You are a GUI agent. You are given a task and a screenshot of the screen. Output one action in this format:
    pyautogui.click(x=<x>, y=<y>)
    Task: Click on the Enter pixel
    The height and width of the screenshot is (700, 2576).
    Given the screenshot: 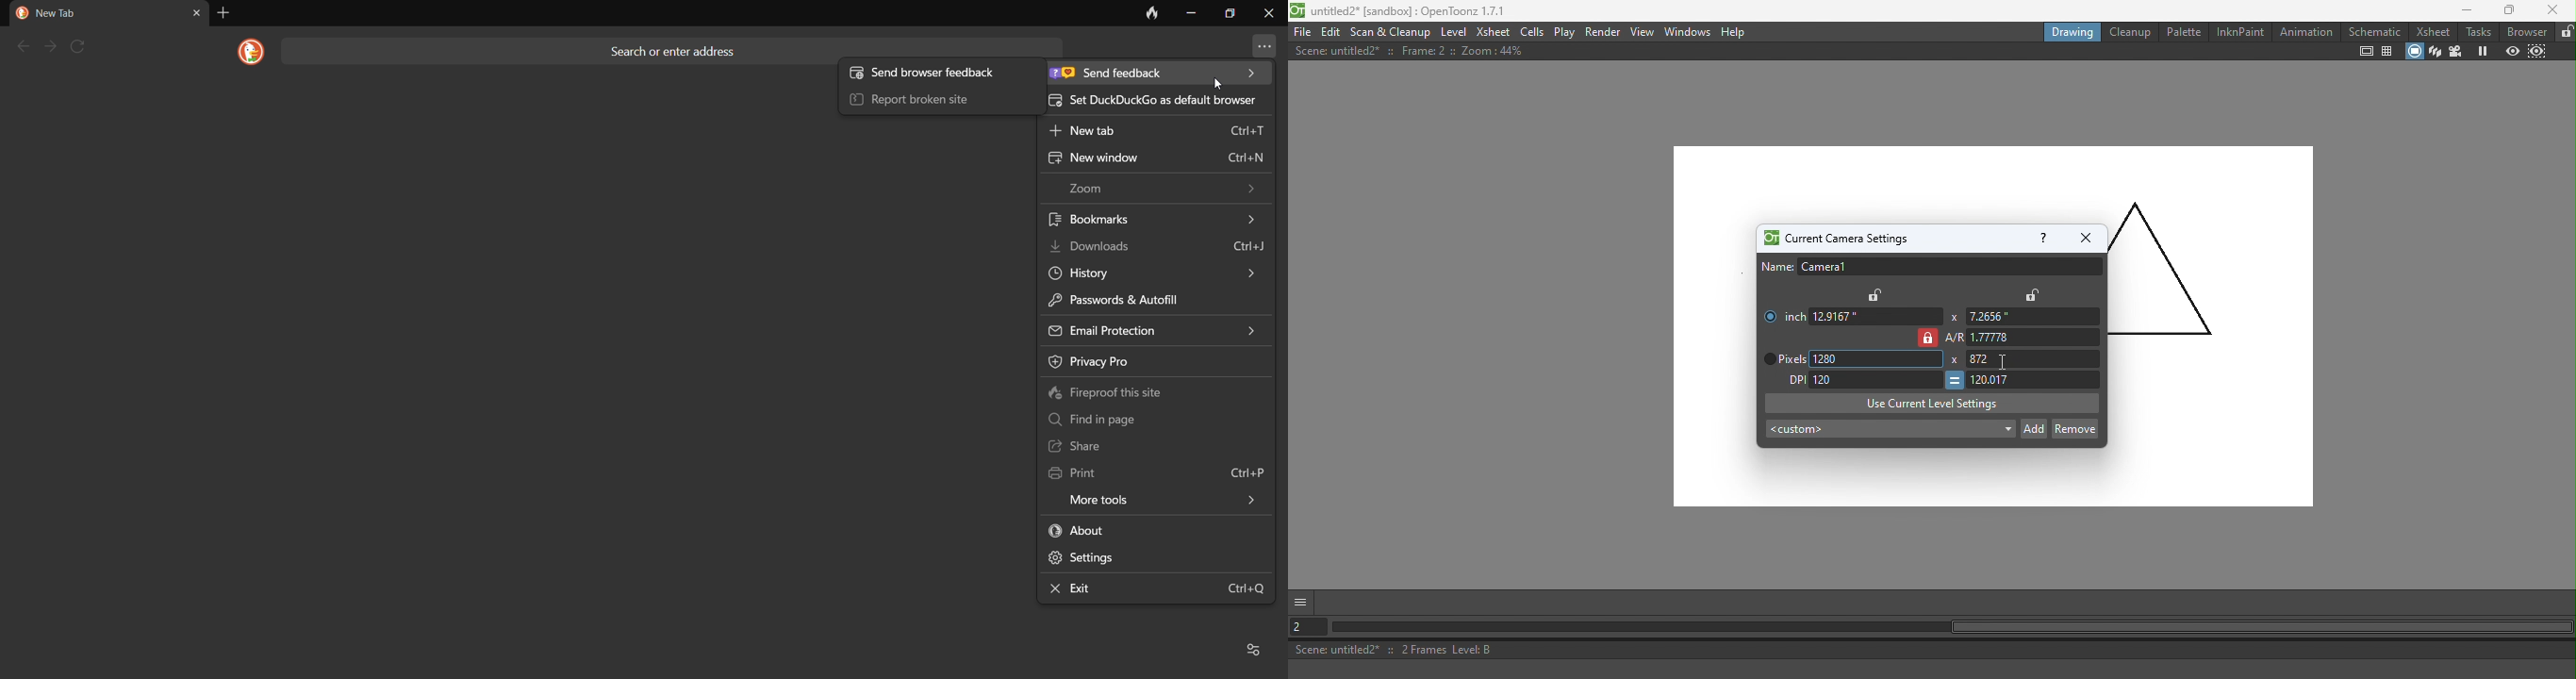 What is the action you would take?
    pyautogui.click(x=2035, y=381)
    